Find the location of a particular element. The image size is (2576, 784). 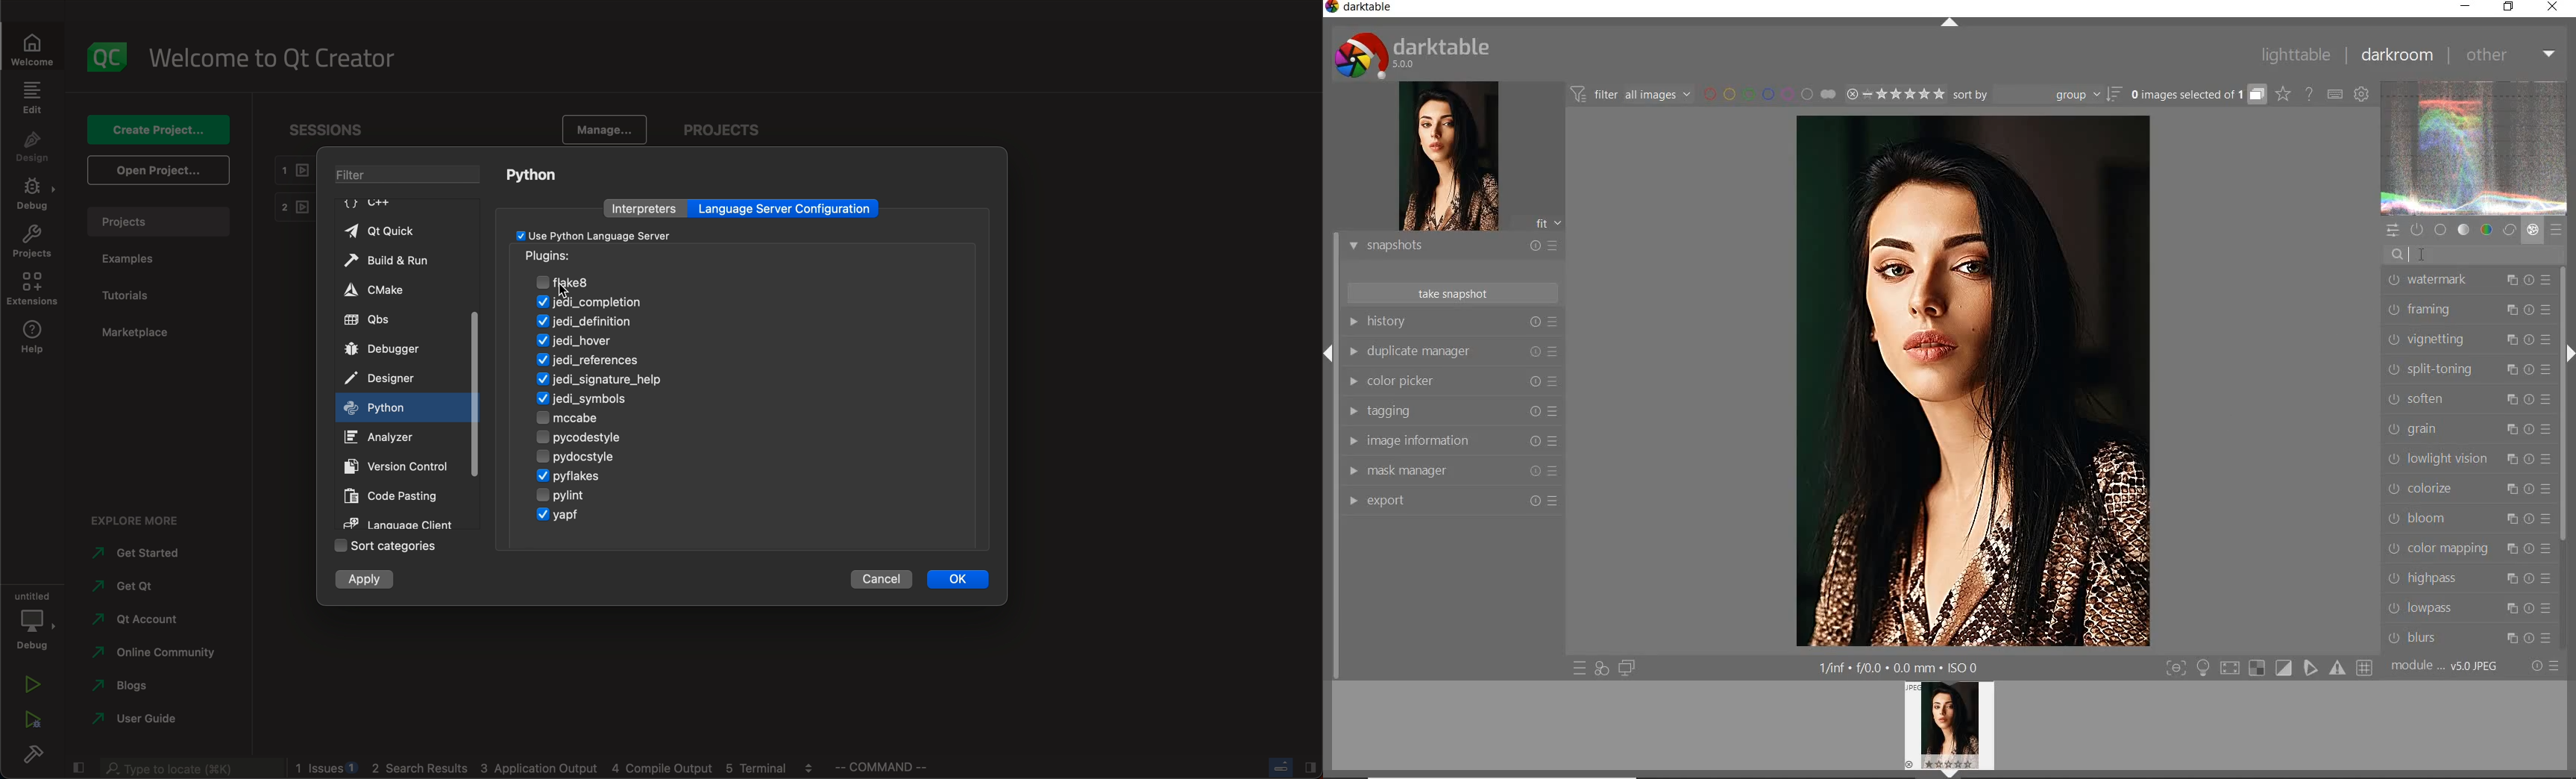

language is located at coordinates (397, 521).